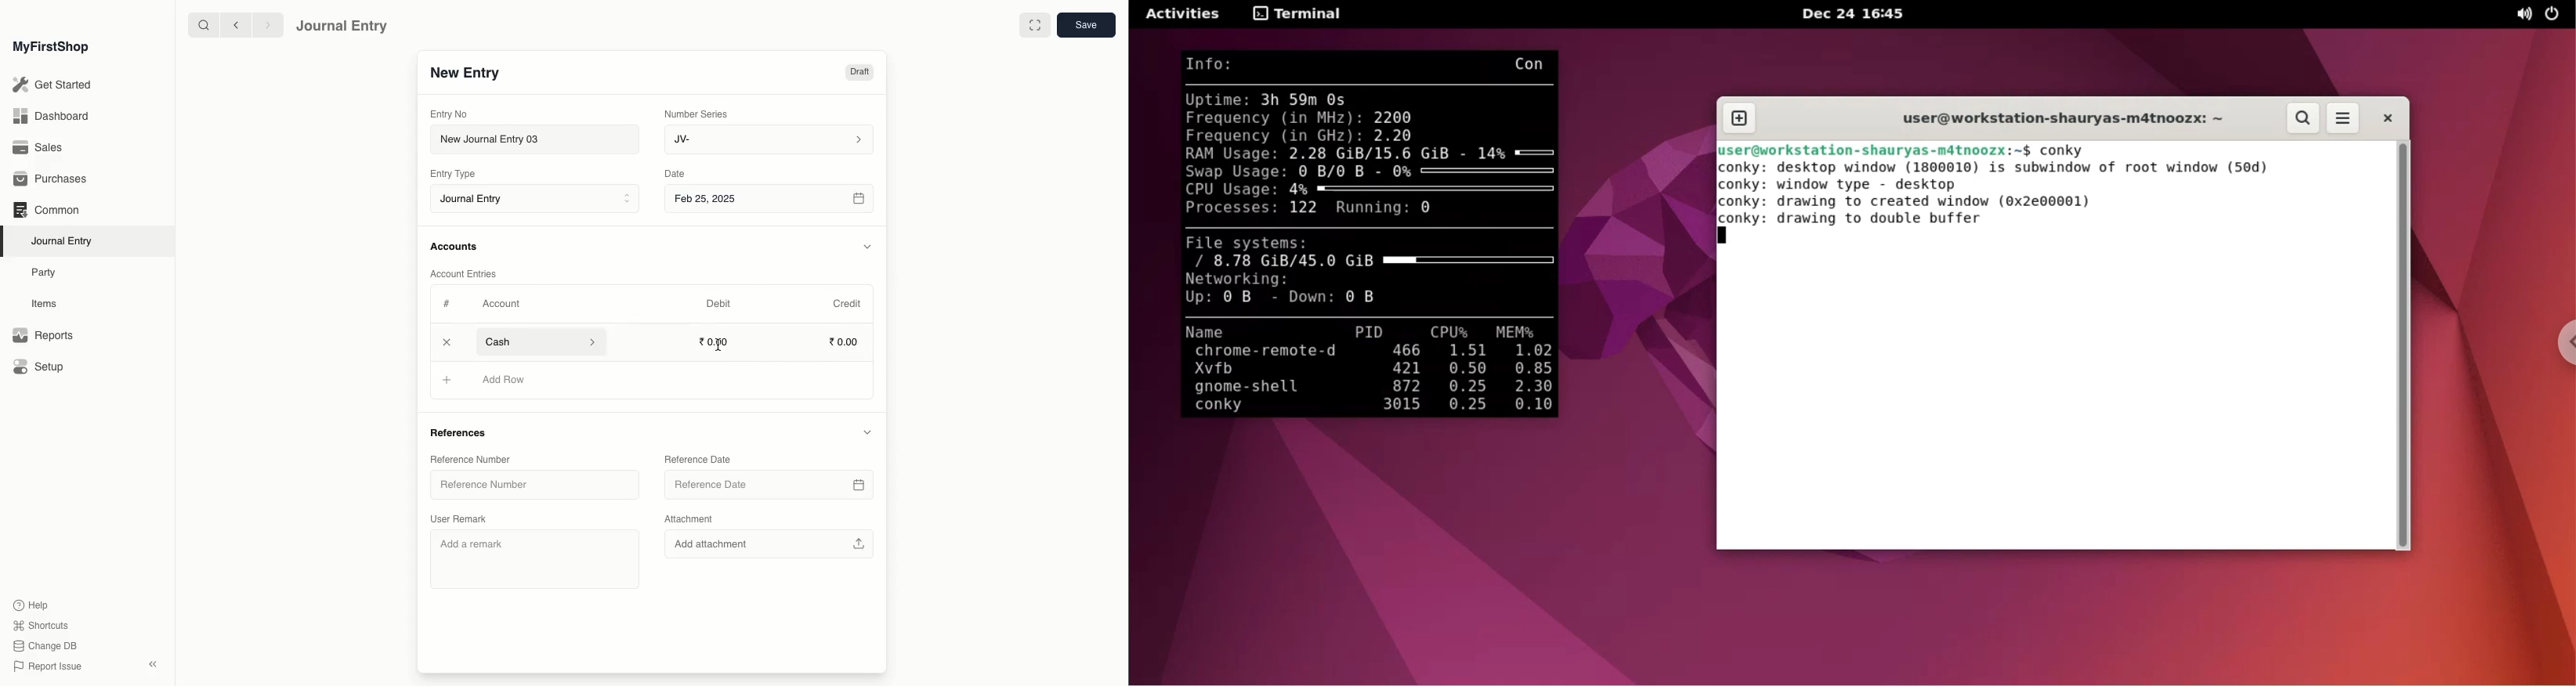 The width and height of the screenshot is (2576, 700). Describe the element at coordinates (1033, 26) in the screenshot. I see `Full width toggle` at that location.